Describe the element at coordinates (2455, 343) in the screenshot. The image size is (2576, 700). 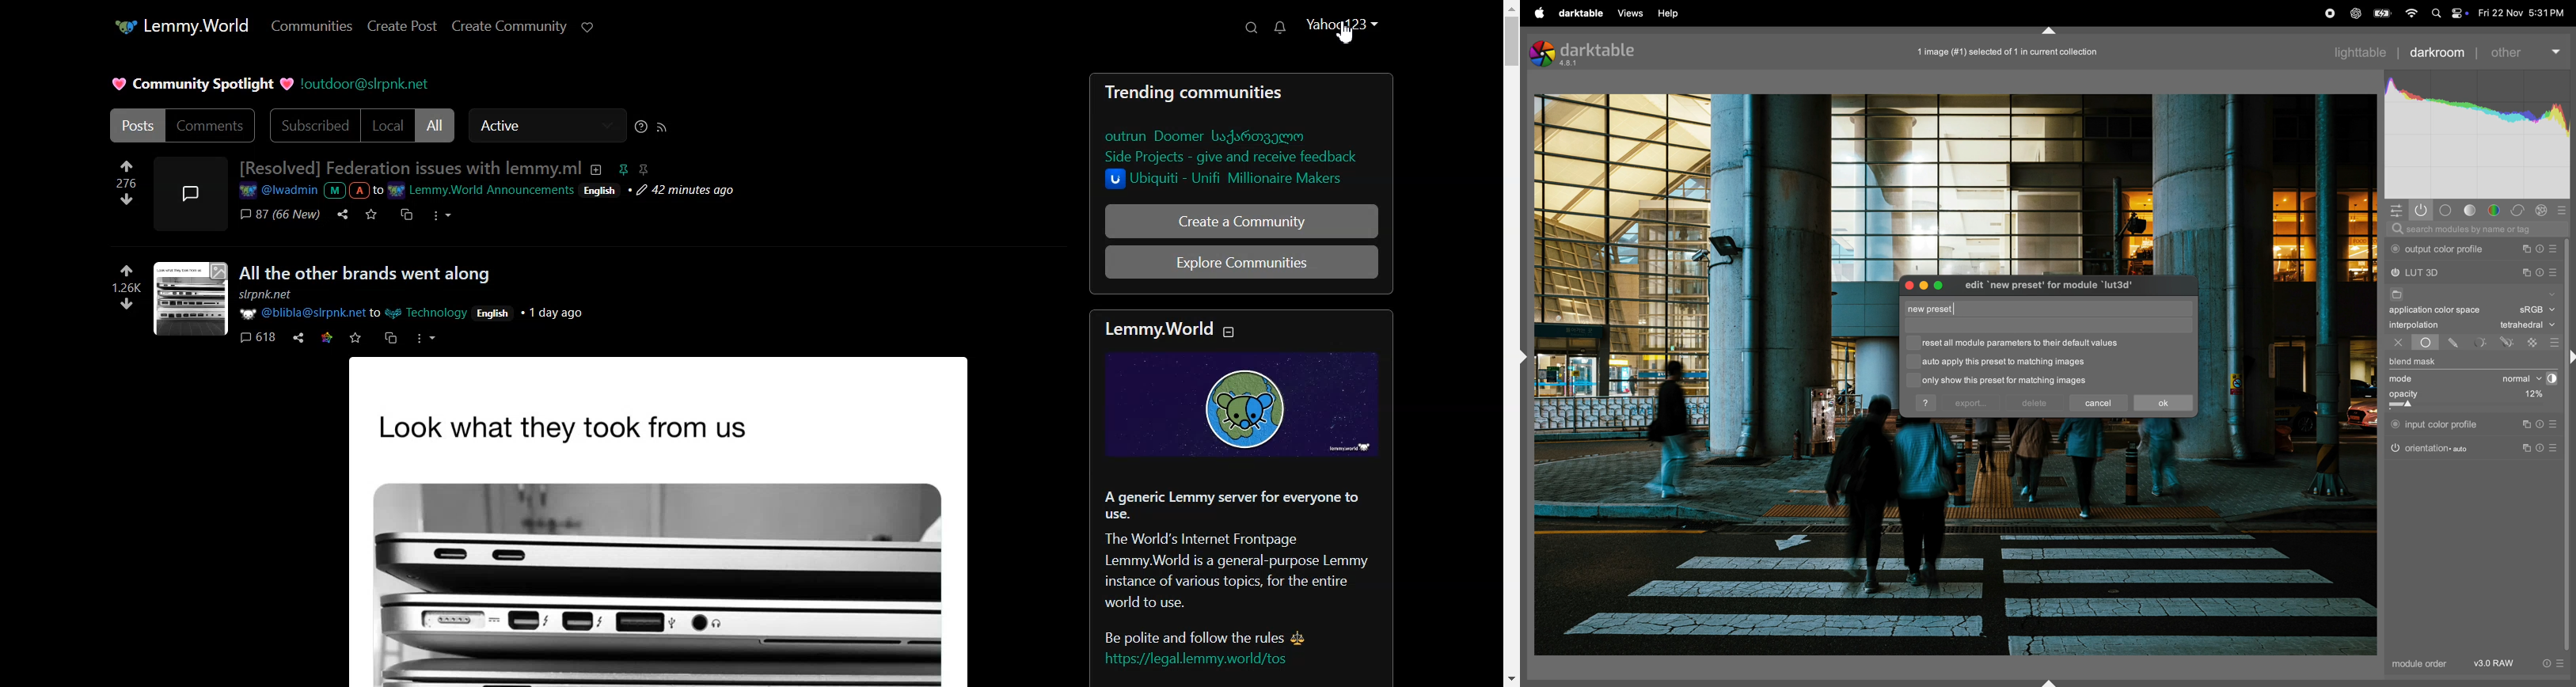
I see `drawn mask` at that location.